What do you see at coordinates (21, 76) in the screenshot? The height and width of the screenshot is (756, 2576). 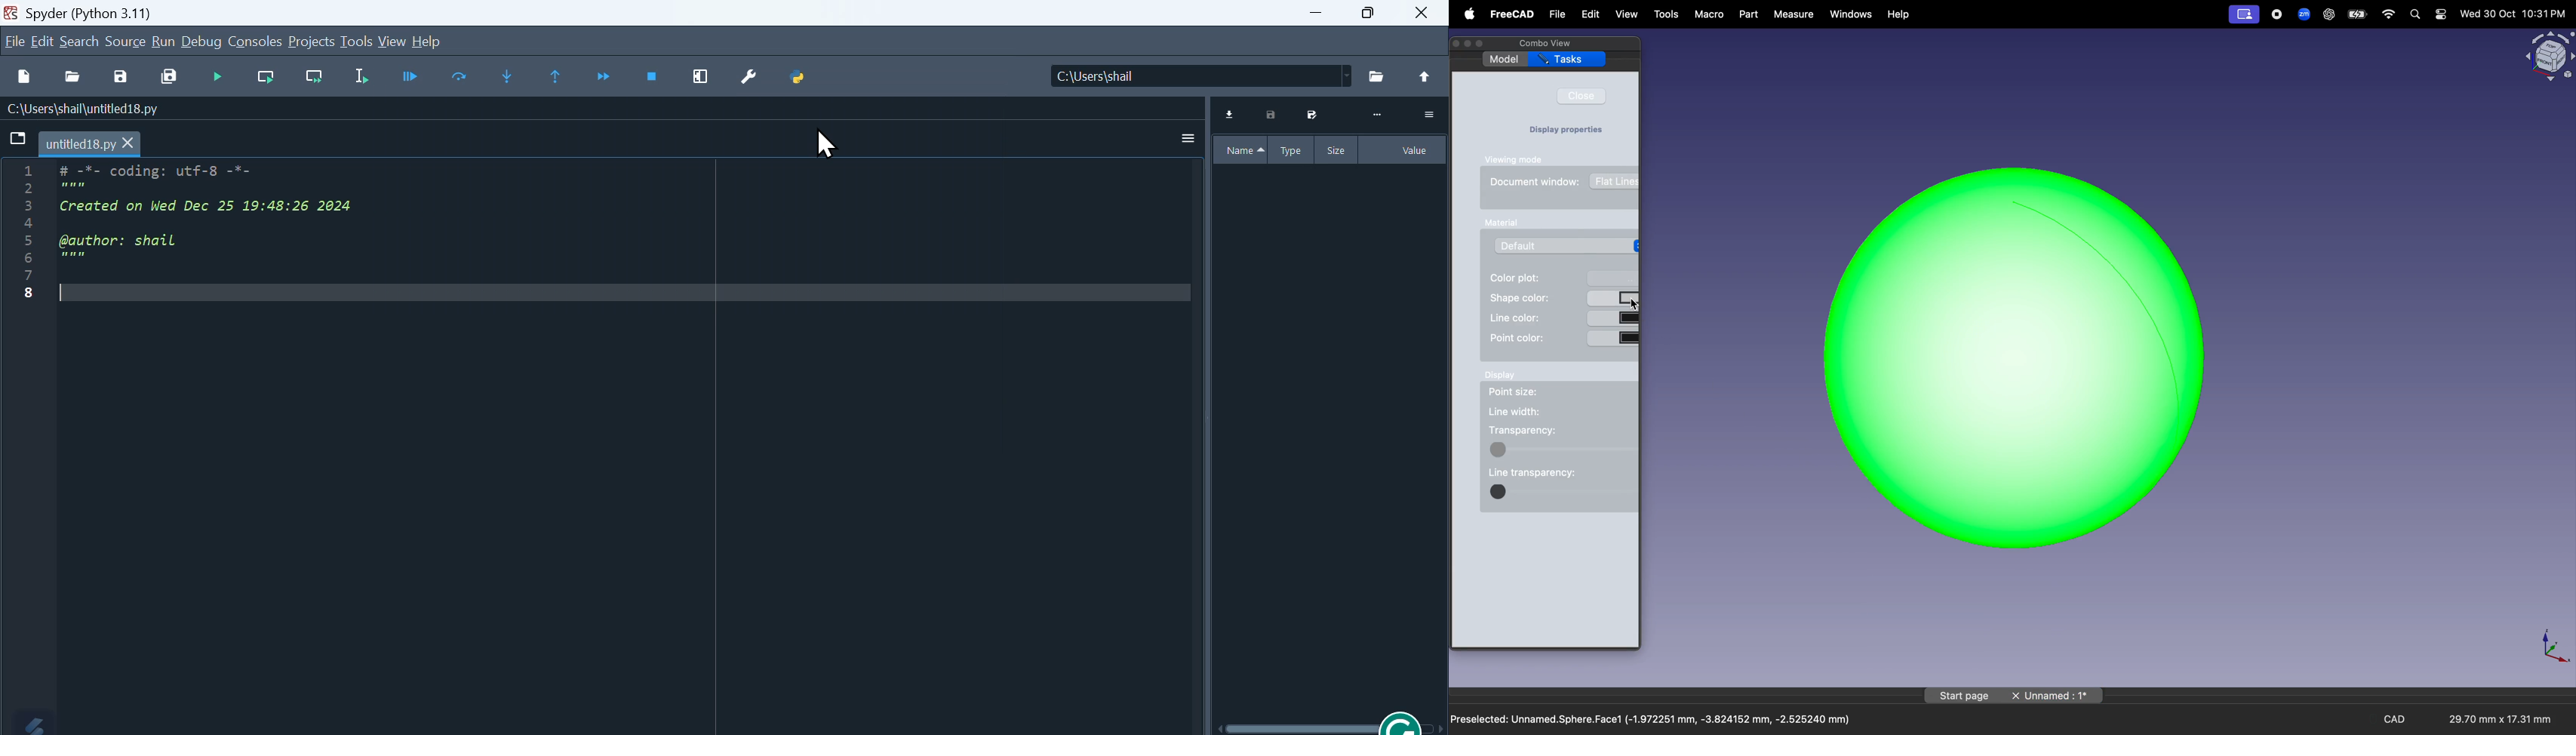 I see `new` at bounding box center [21, 76].